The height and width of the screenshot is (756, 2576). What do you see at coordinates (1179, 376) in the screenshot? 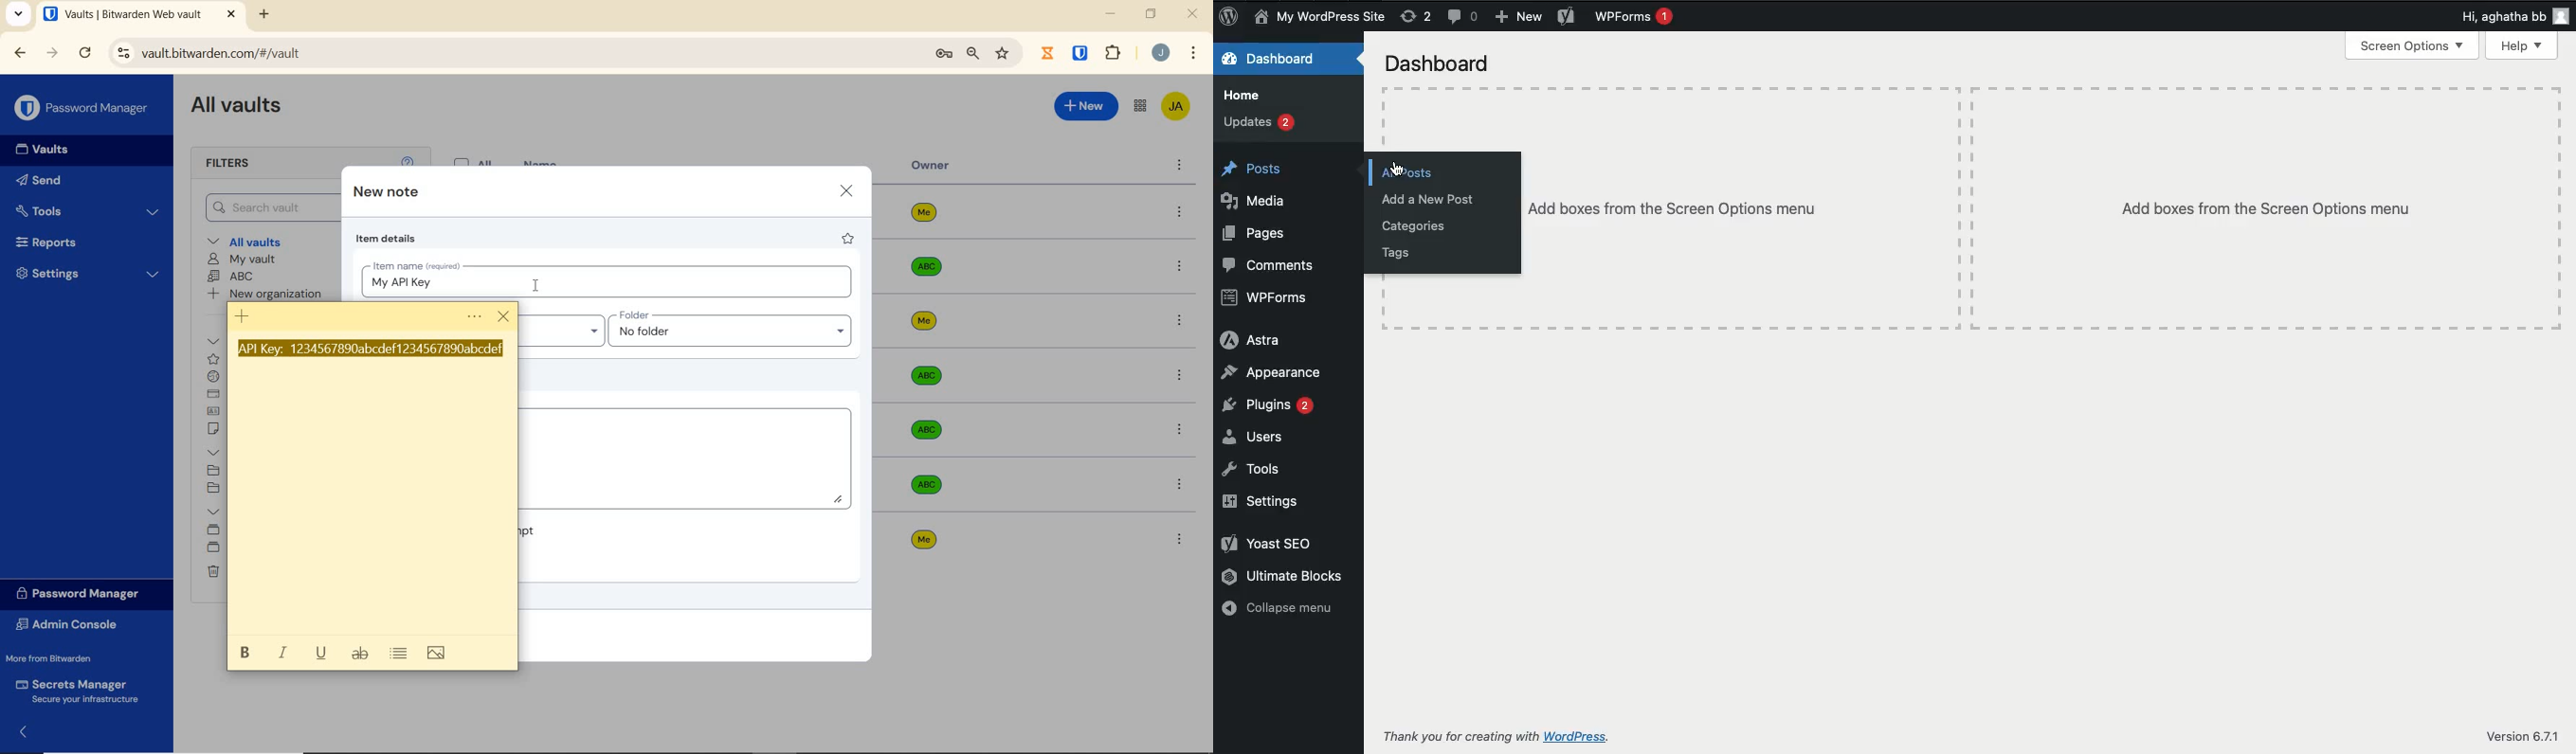
I see `more options` at bounding box center [1179, 376].